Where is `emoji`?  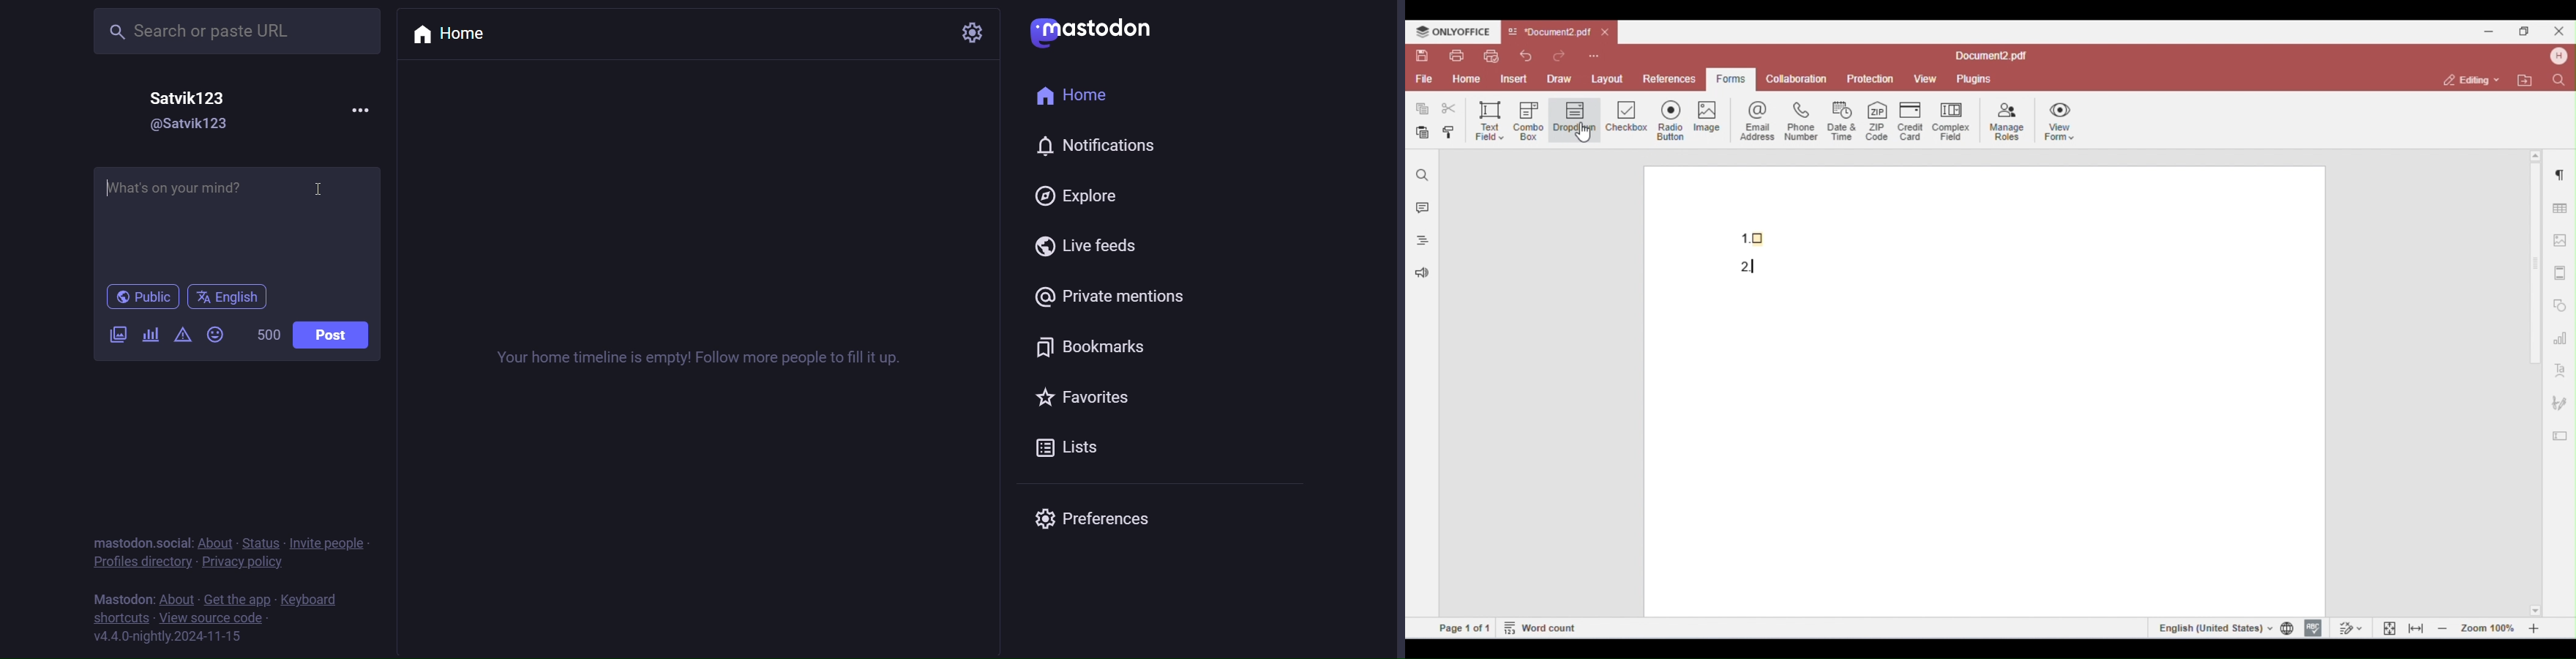 emoji is located at coordinates (216, 335).